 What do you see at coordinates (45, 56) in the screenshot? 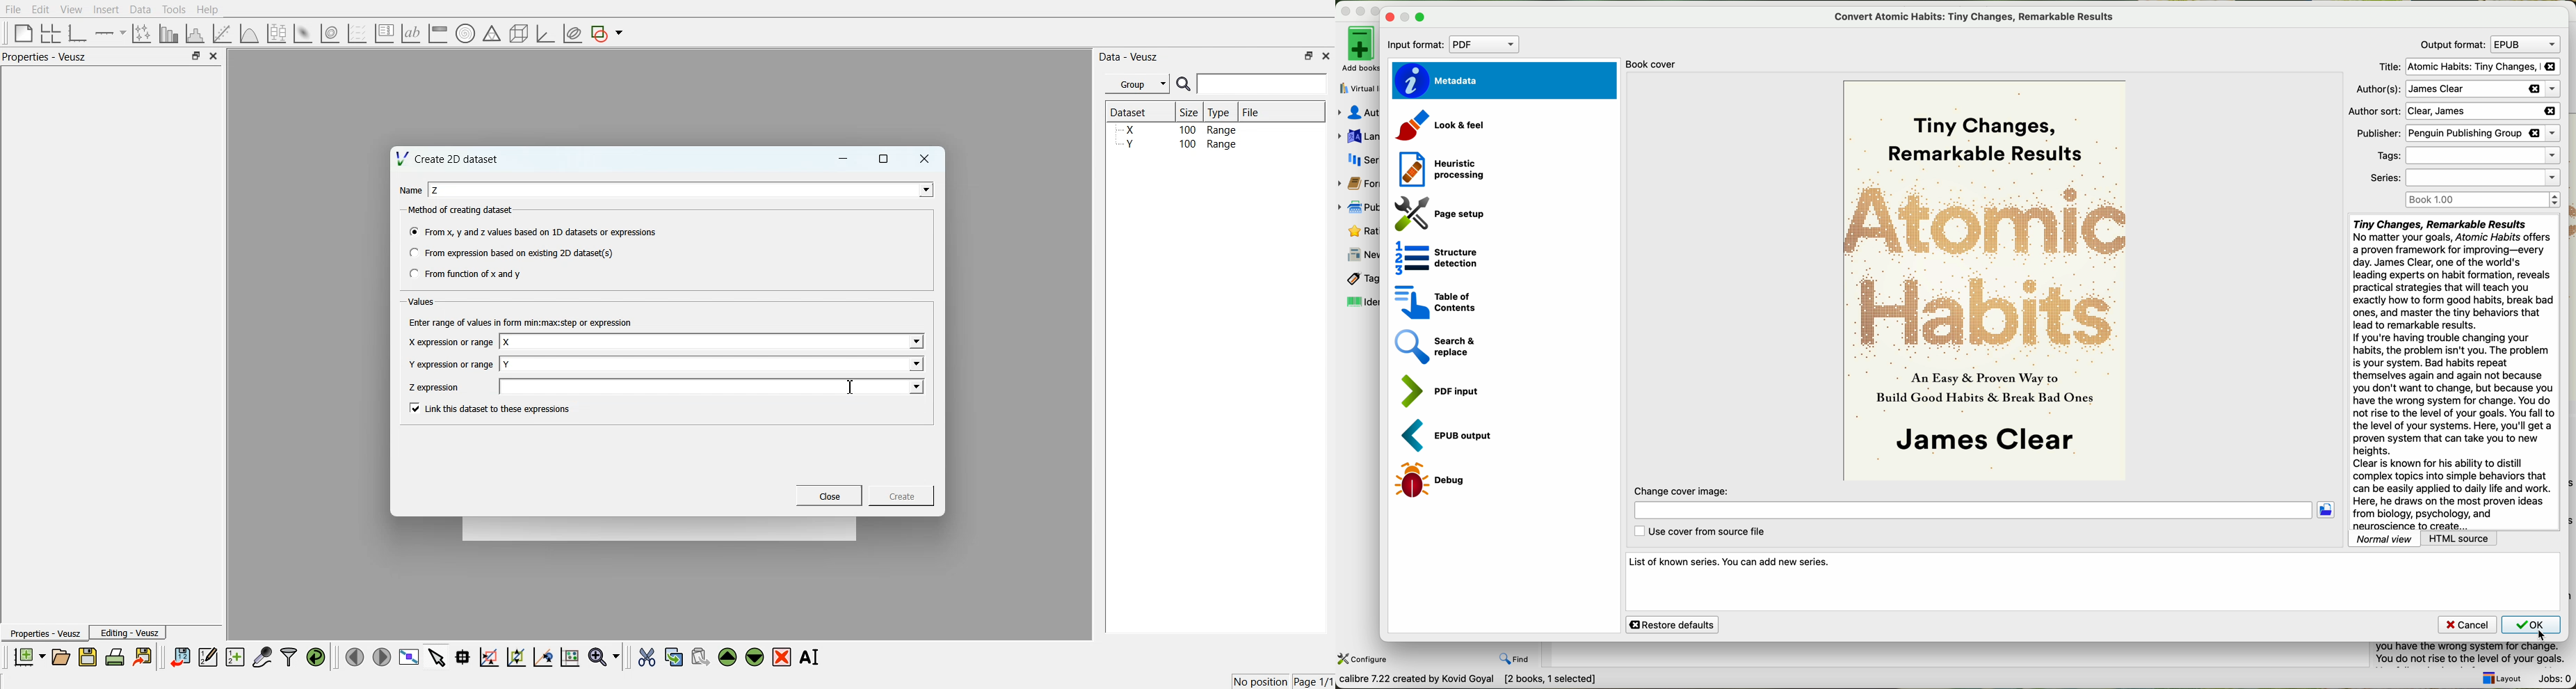
I see `Properties - Veusz` at bounding box center [45, 56].